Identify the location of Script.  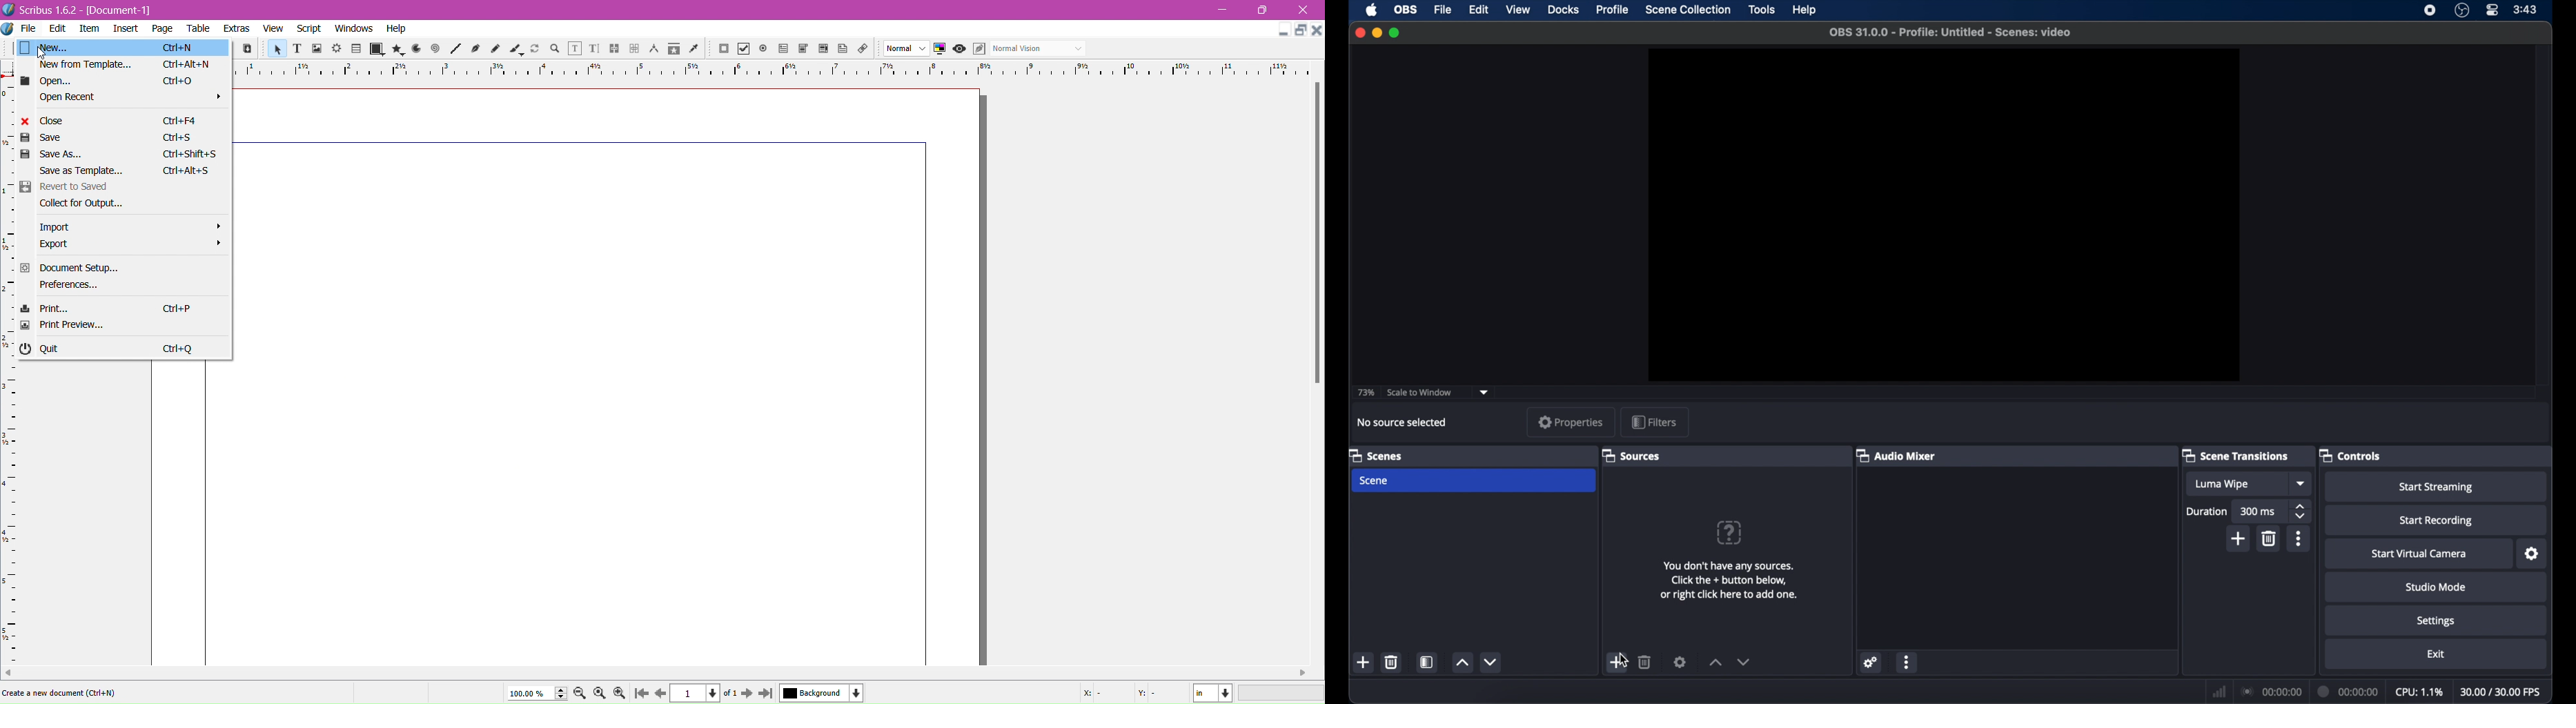
(307, 29).